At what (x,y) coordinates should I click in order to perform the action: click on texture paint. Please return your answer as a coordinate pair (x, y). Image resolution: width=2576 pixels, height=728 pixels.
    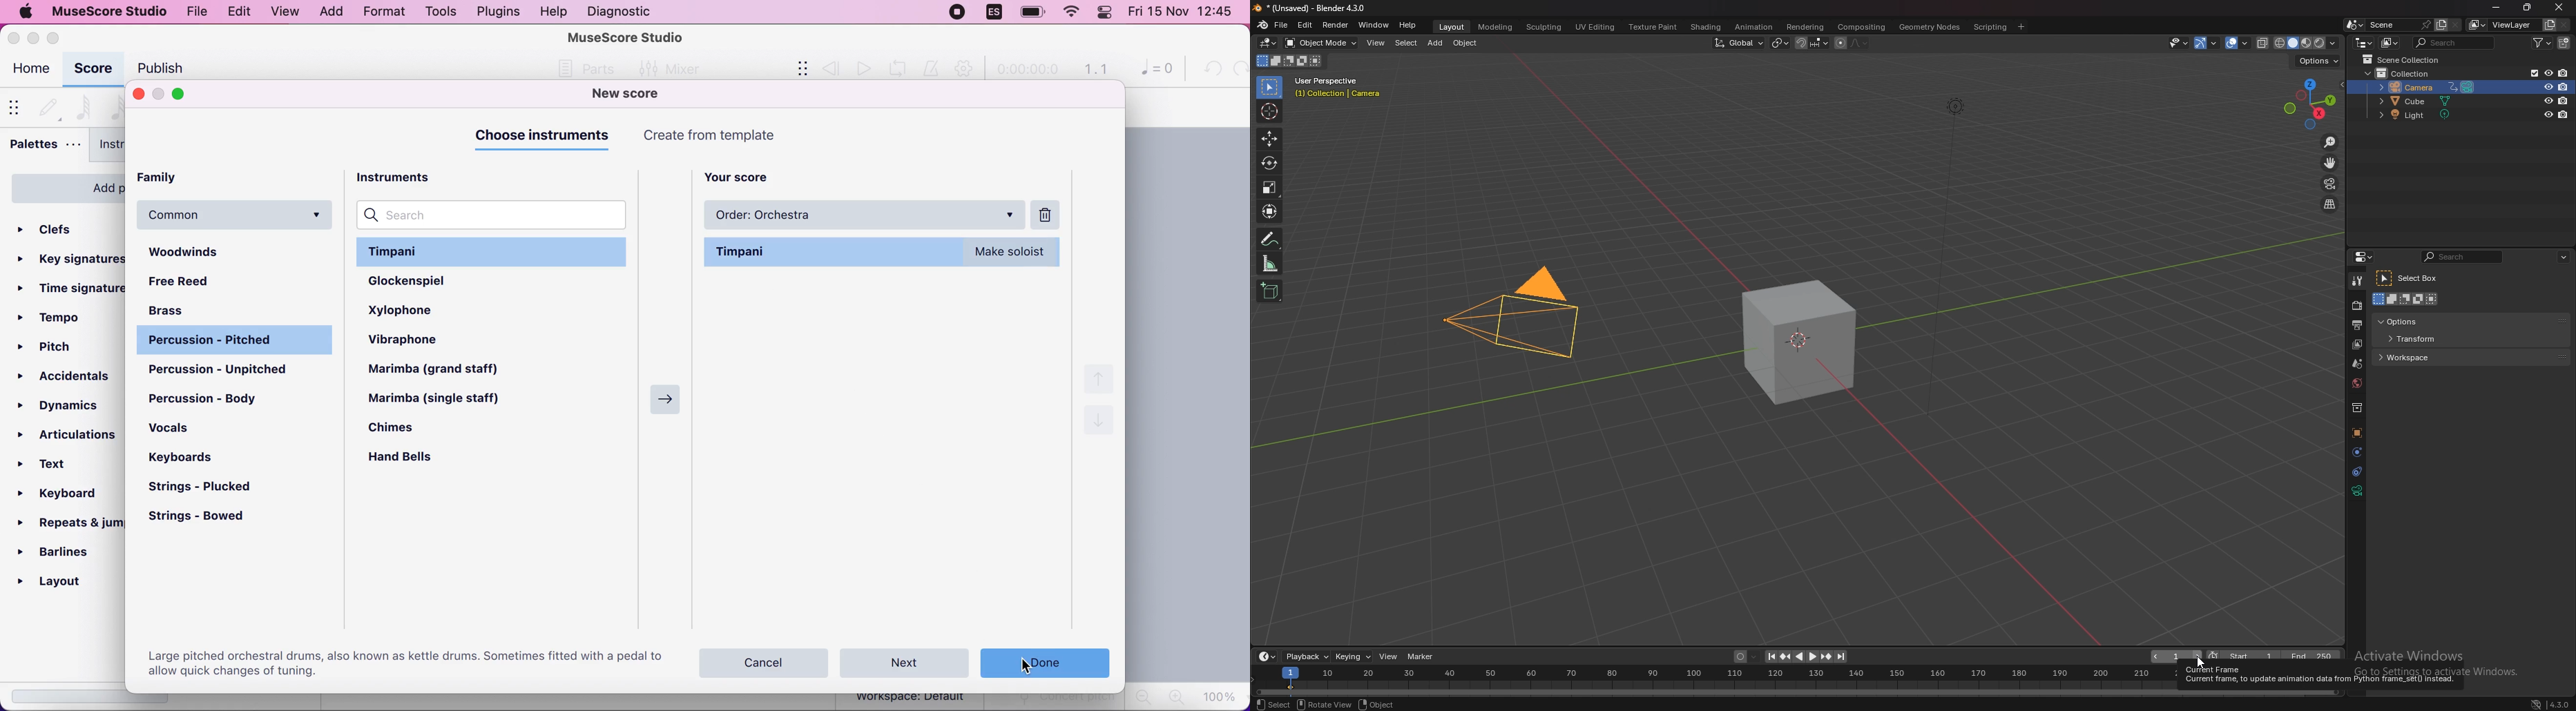
    Looking at the image, I should click on (1653, 28).